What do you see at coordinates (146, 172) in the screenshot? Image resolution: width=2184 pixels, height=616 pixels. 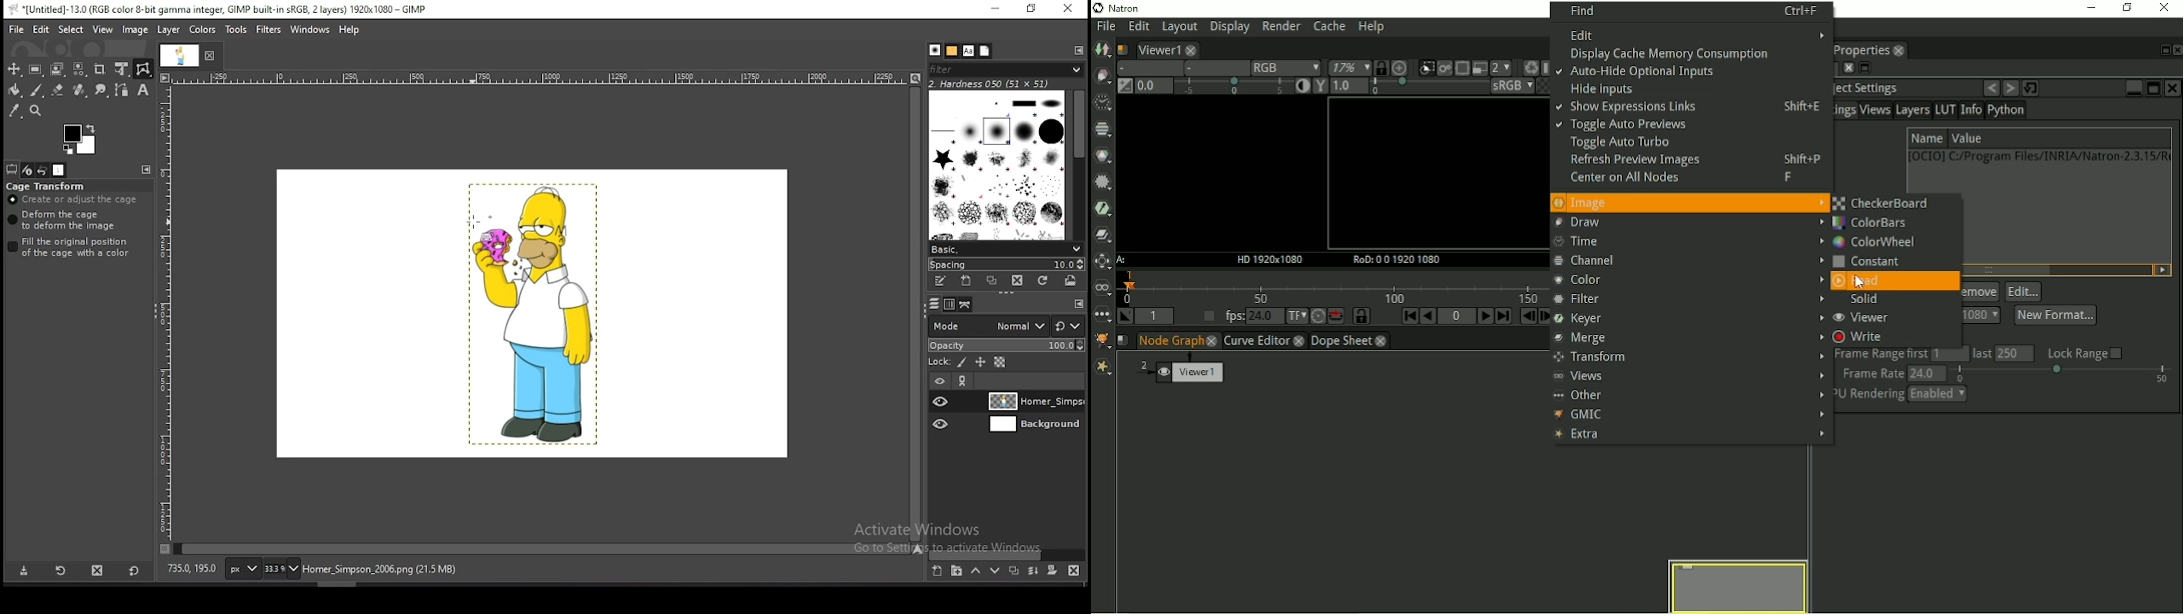 I see `configure this tab` at bounding box center [146, 172].